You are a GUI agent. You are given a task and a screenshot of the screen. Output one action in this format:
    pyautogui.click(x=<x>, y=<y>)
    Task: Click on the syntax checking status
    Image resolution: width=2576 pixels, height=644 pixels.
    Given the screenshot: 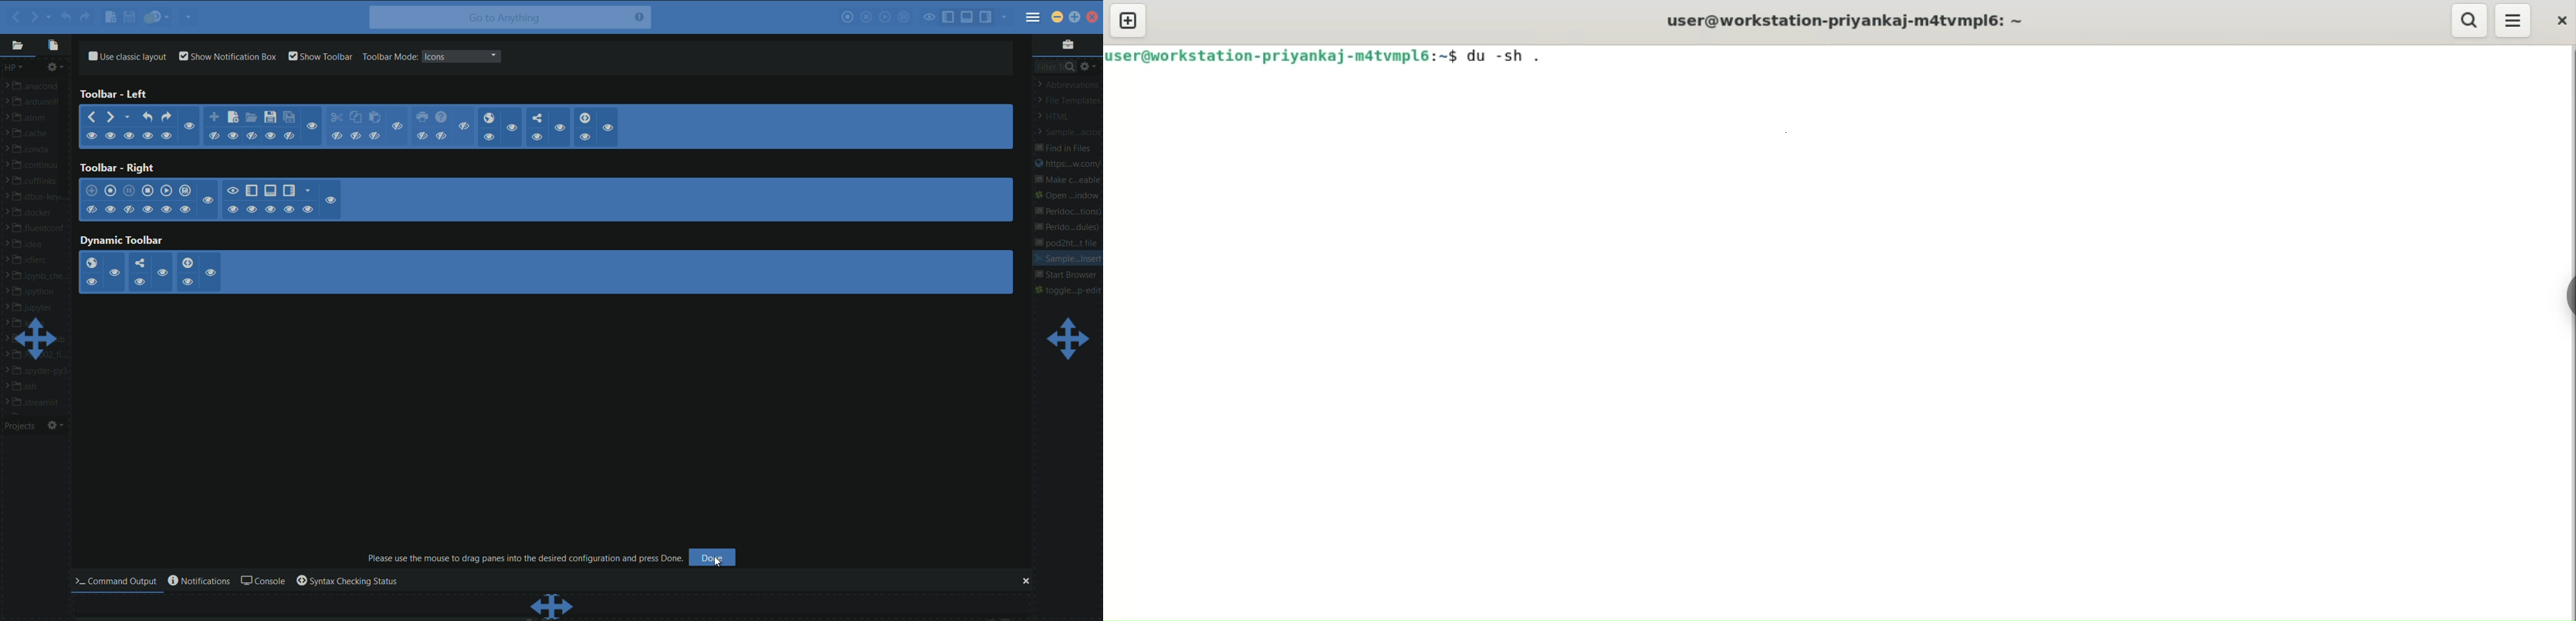 What is the action you would take?
    pyautogui.click(x=347, y=581)
    